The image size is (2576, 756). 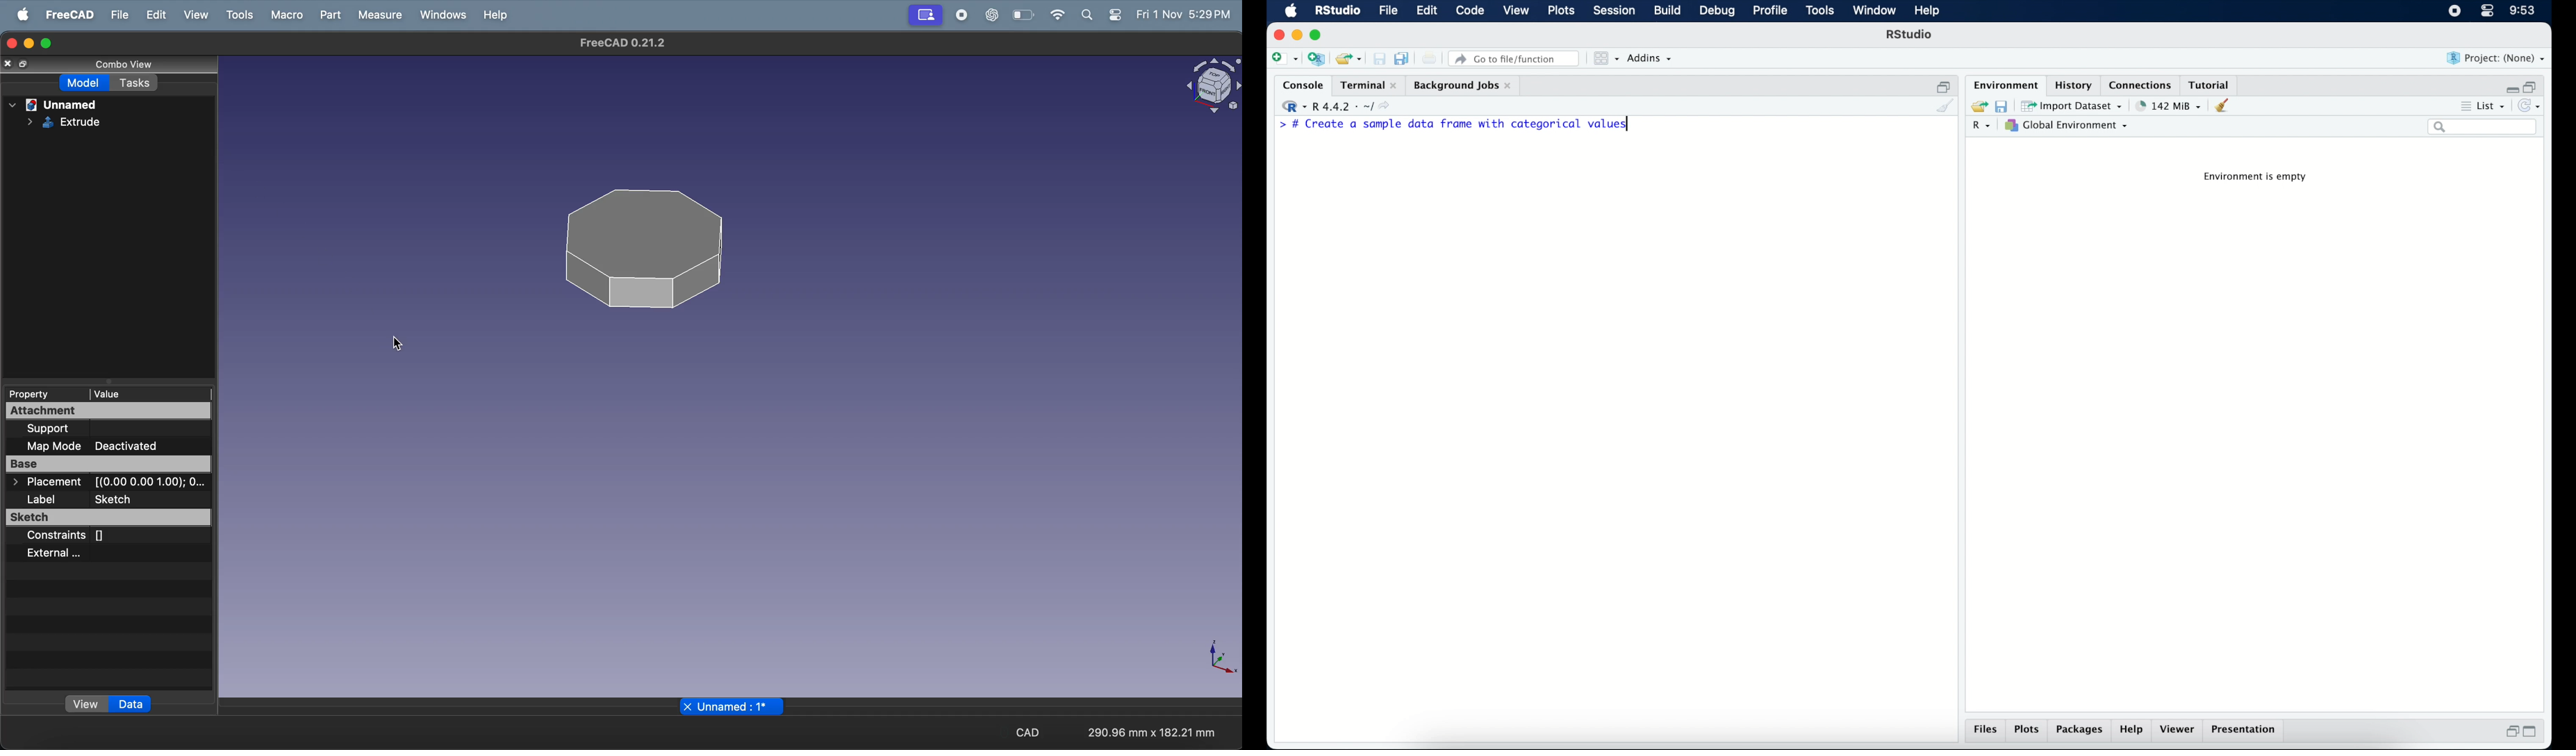 I want to click on model, so click(x=80, y=83).